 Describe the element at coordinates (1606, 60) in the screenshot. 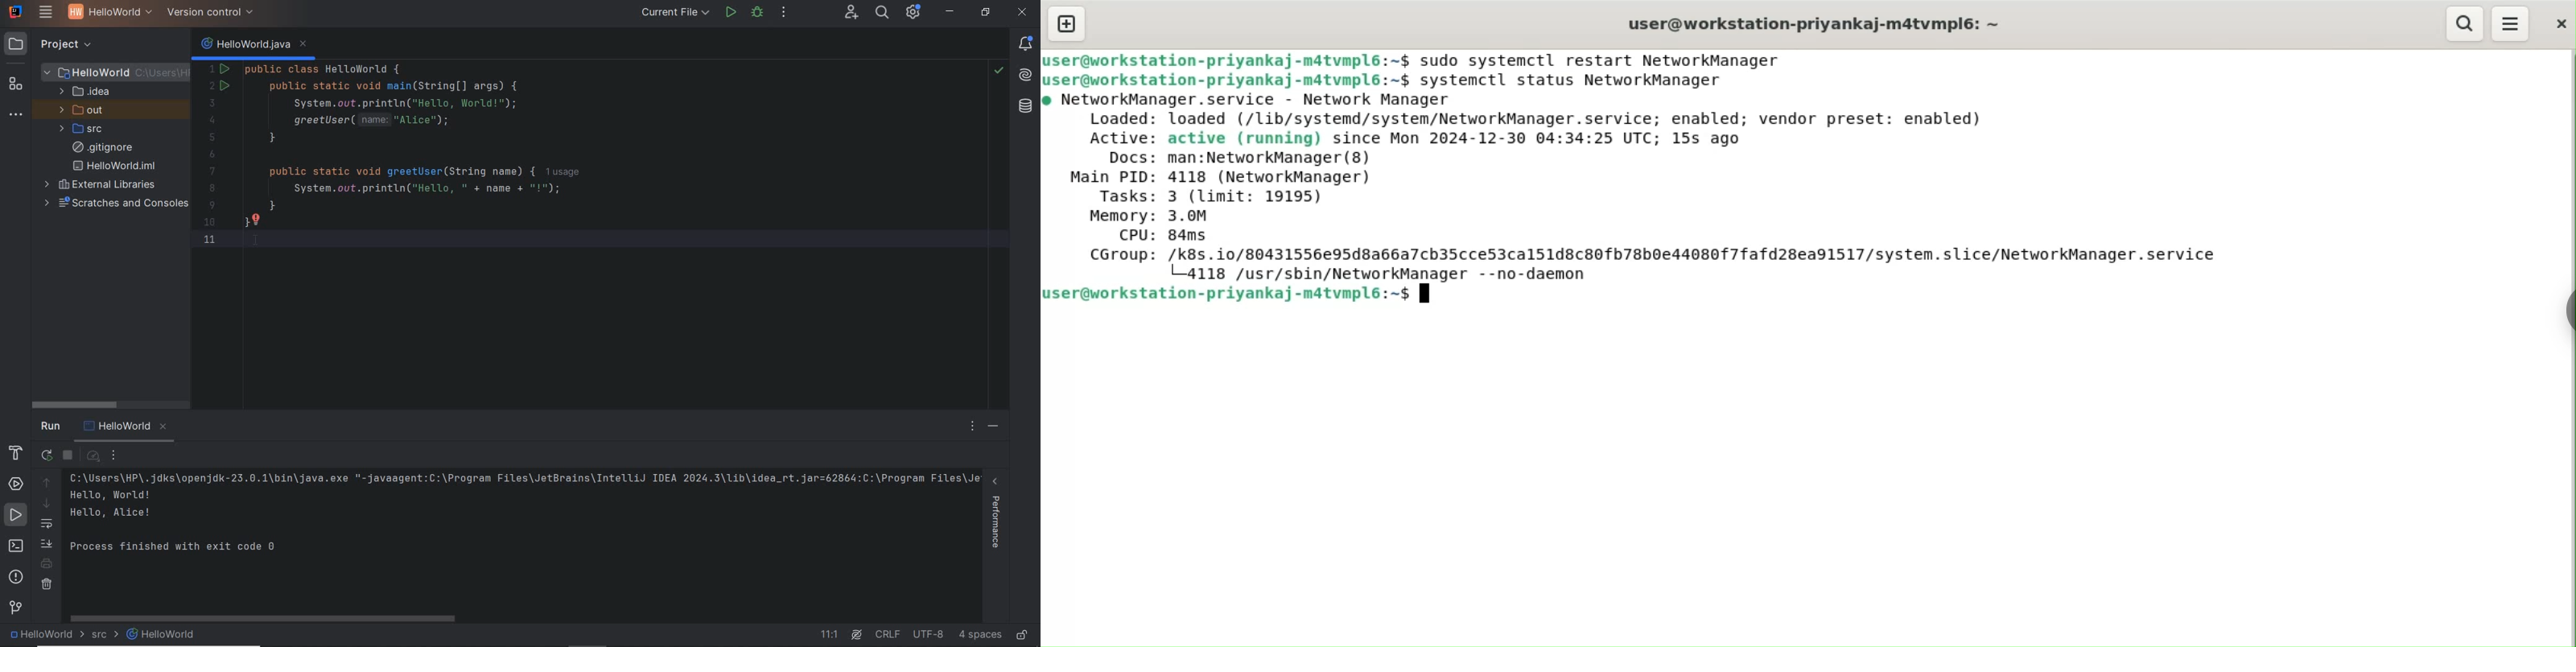

I see `sudo systemctl restart NetworkManager` at that location.